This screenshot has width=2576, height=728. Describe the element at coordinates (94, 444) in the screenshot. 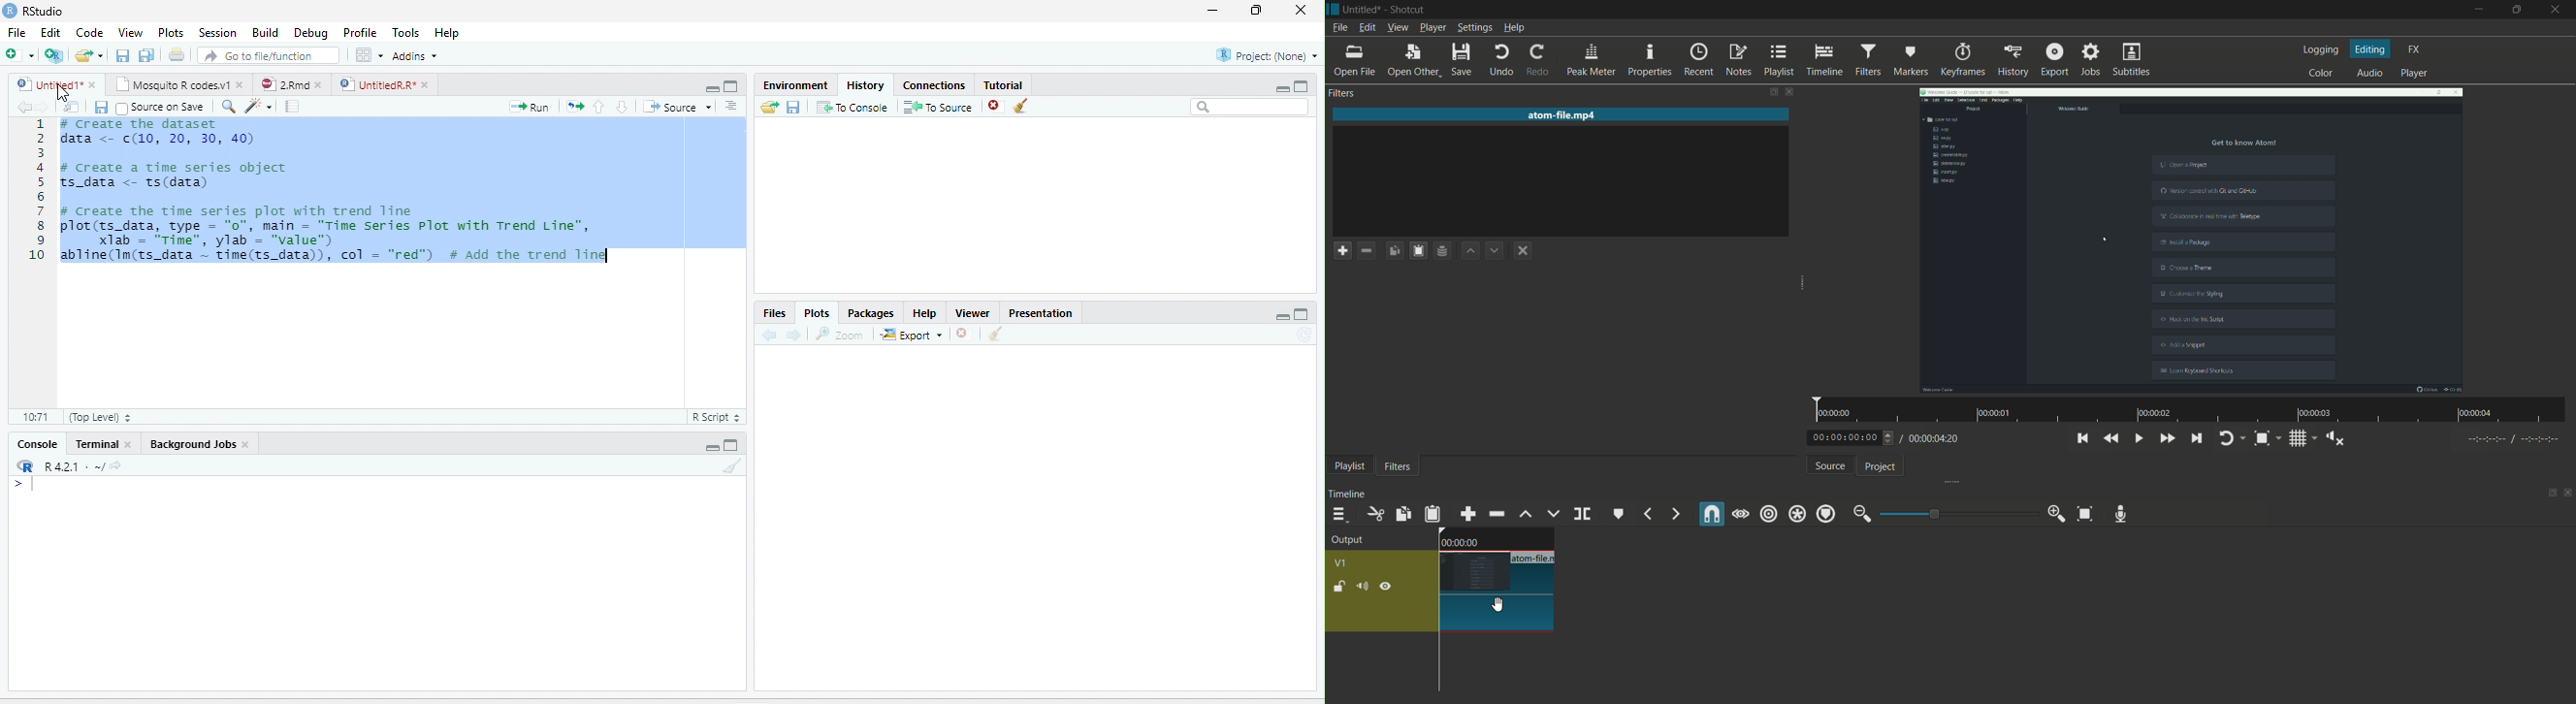

I see `Terminal` at that location.